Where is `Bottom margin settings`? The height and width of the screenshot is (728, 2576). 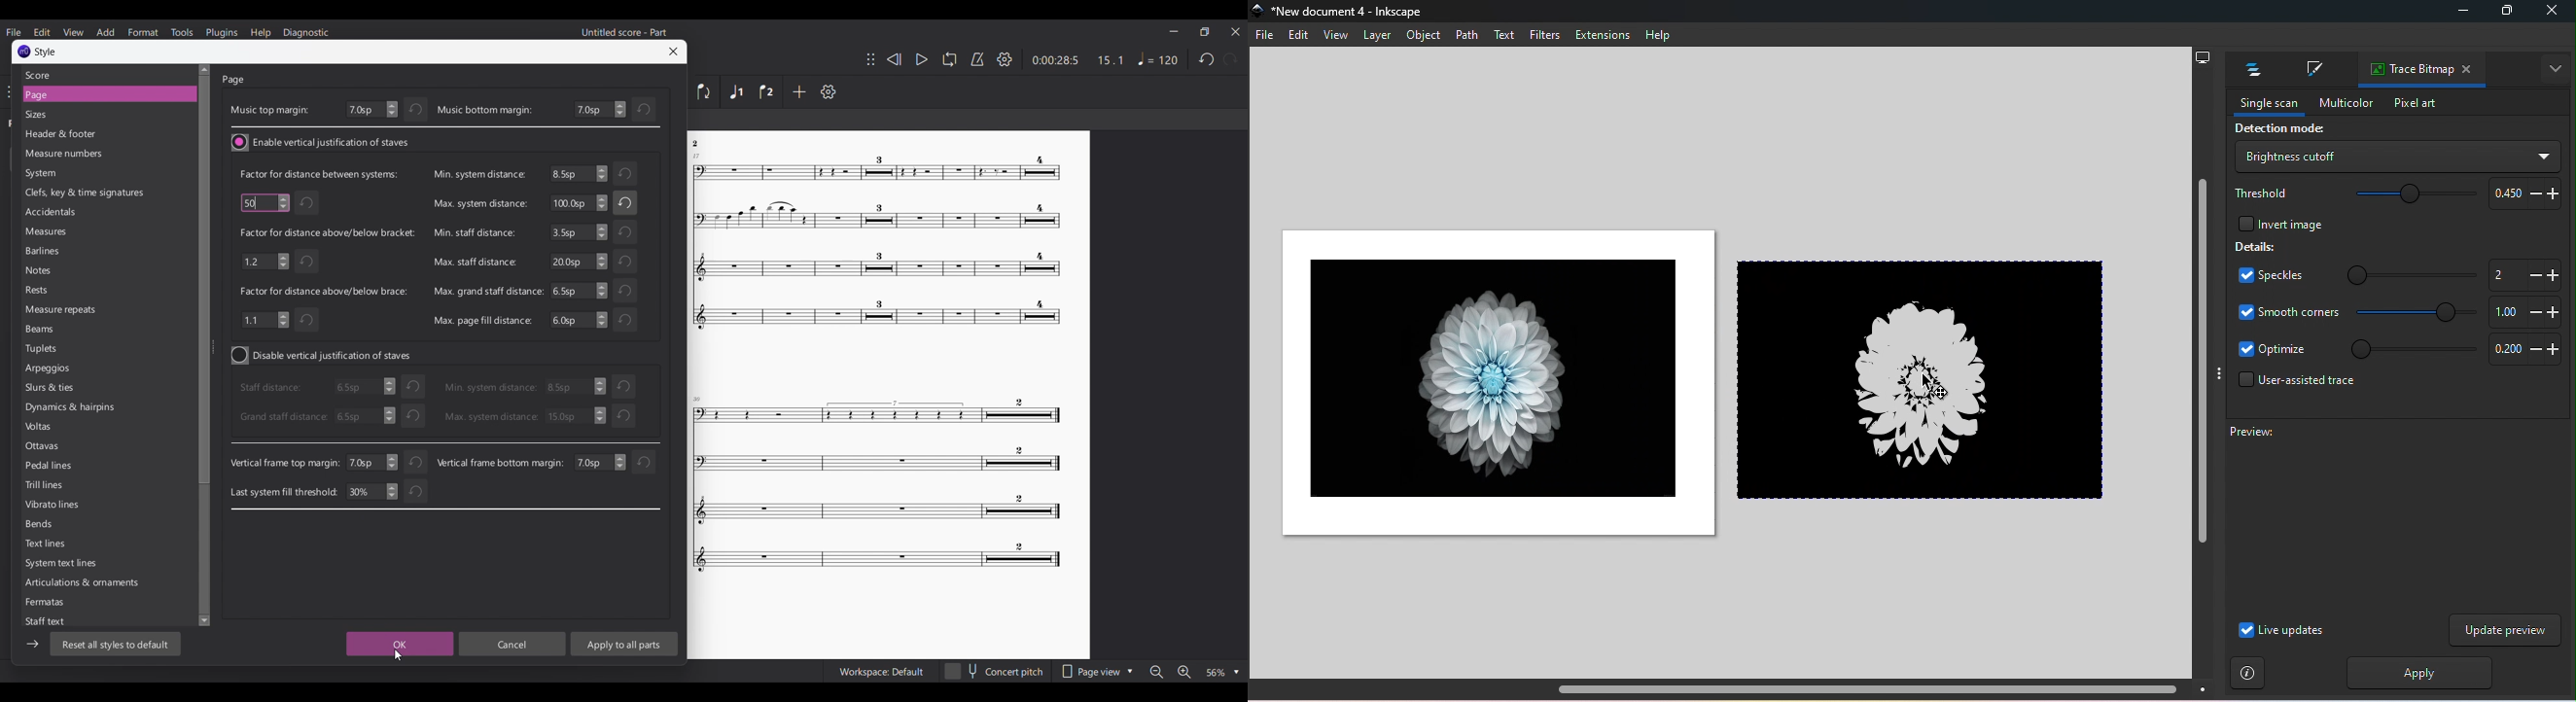 Bottom margin settings is located at coordinates (600, 109).